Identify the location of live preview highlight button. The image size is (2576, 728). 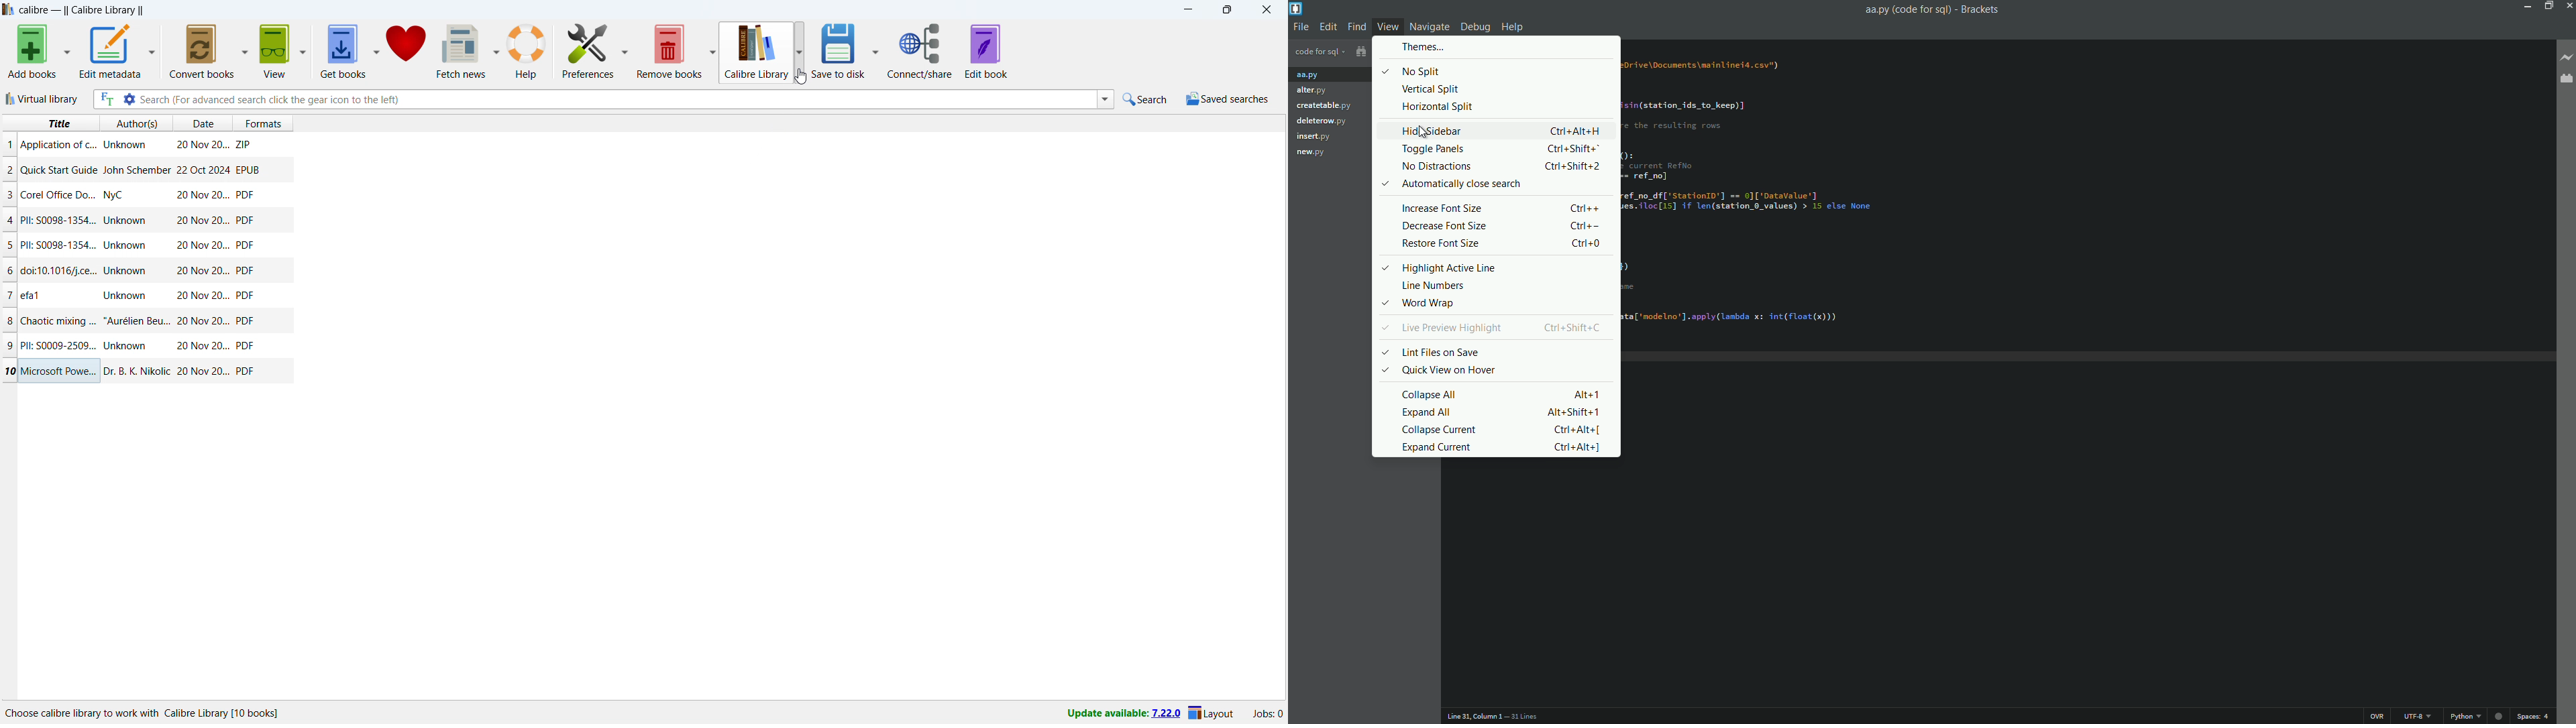
(1454, 328).